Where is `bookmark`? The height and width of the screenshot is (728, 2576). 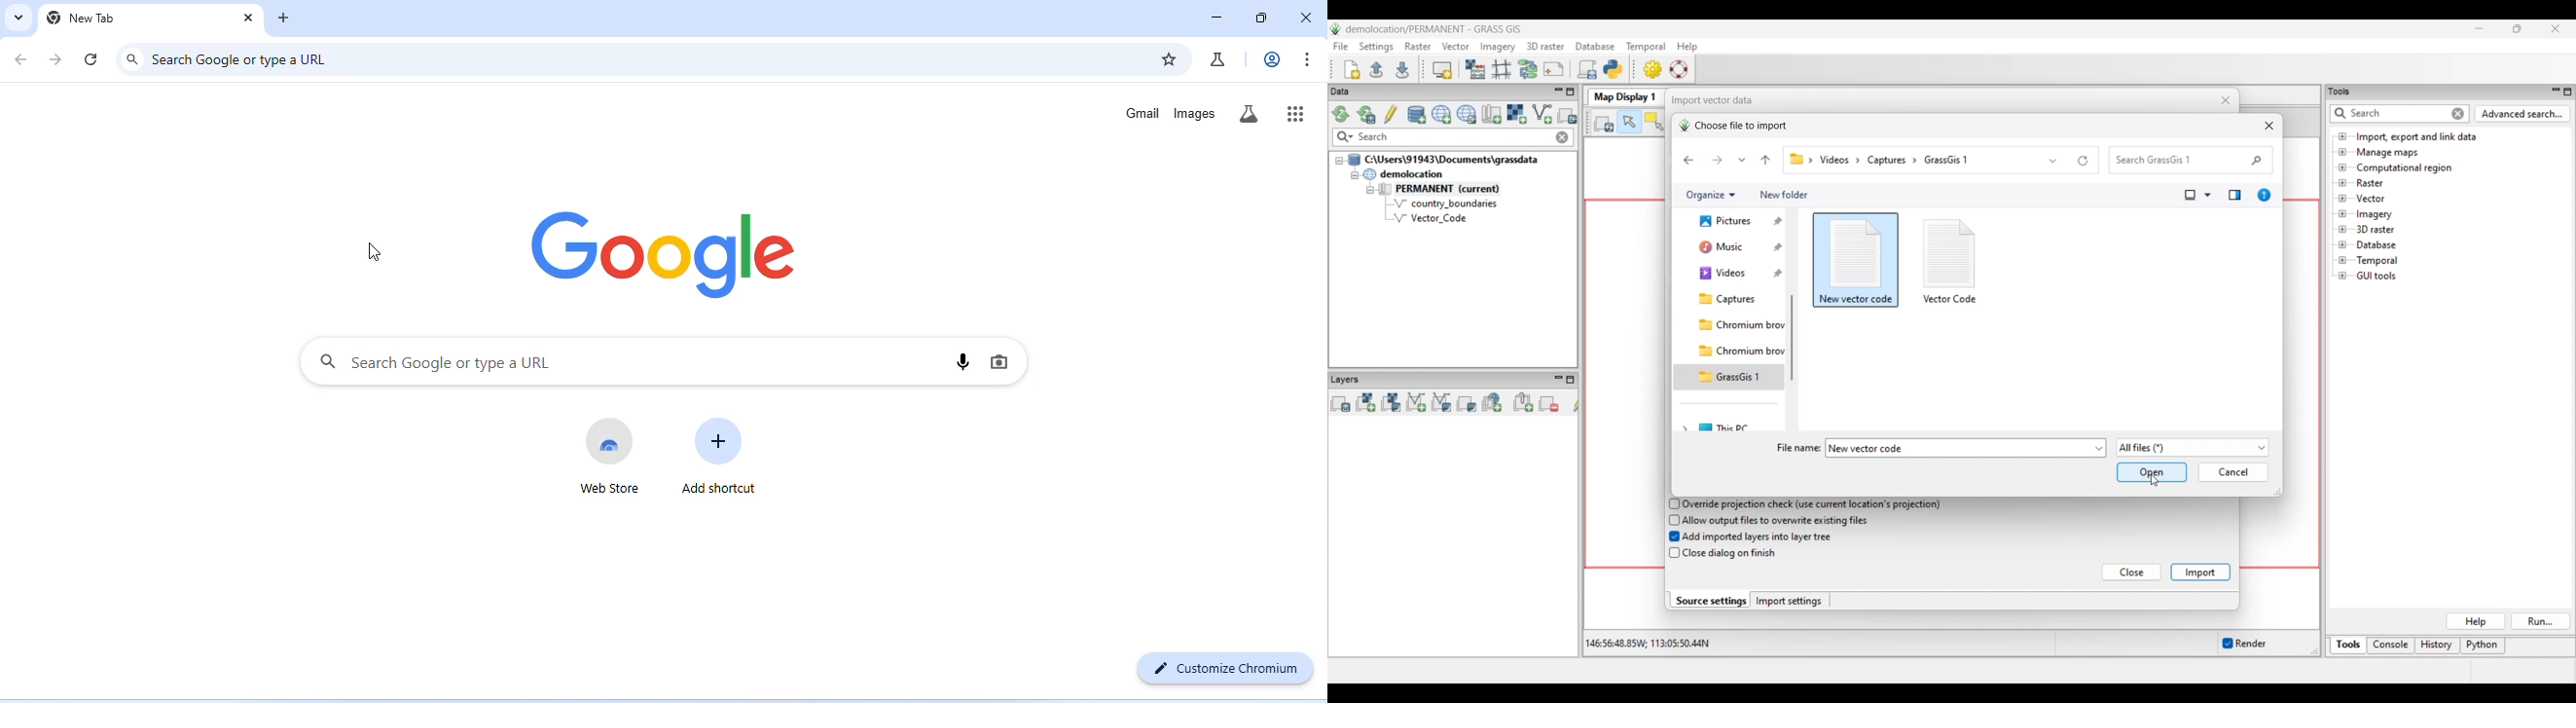 bookmark is located at coordinates (1169, 59).